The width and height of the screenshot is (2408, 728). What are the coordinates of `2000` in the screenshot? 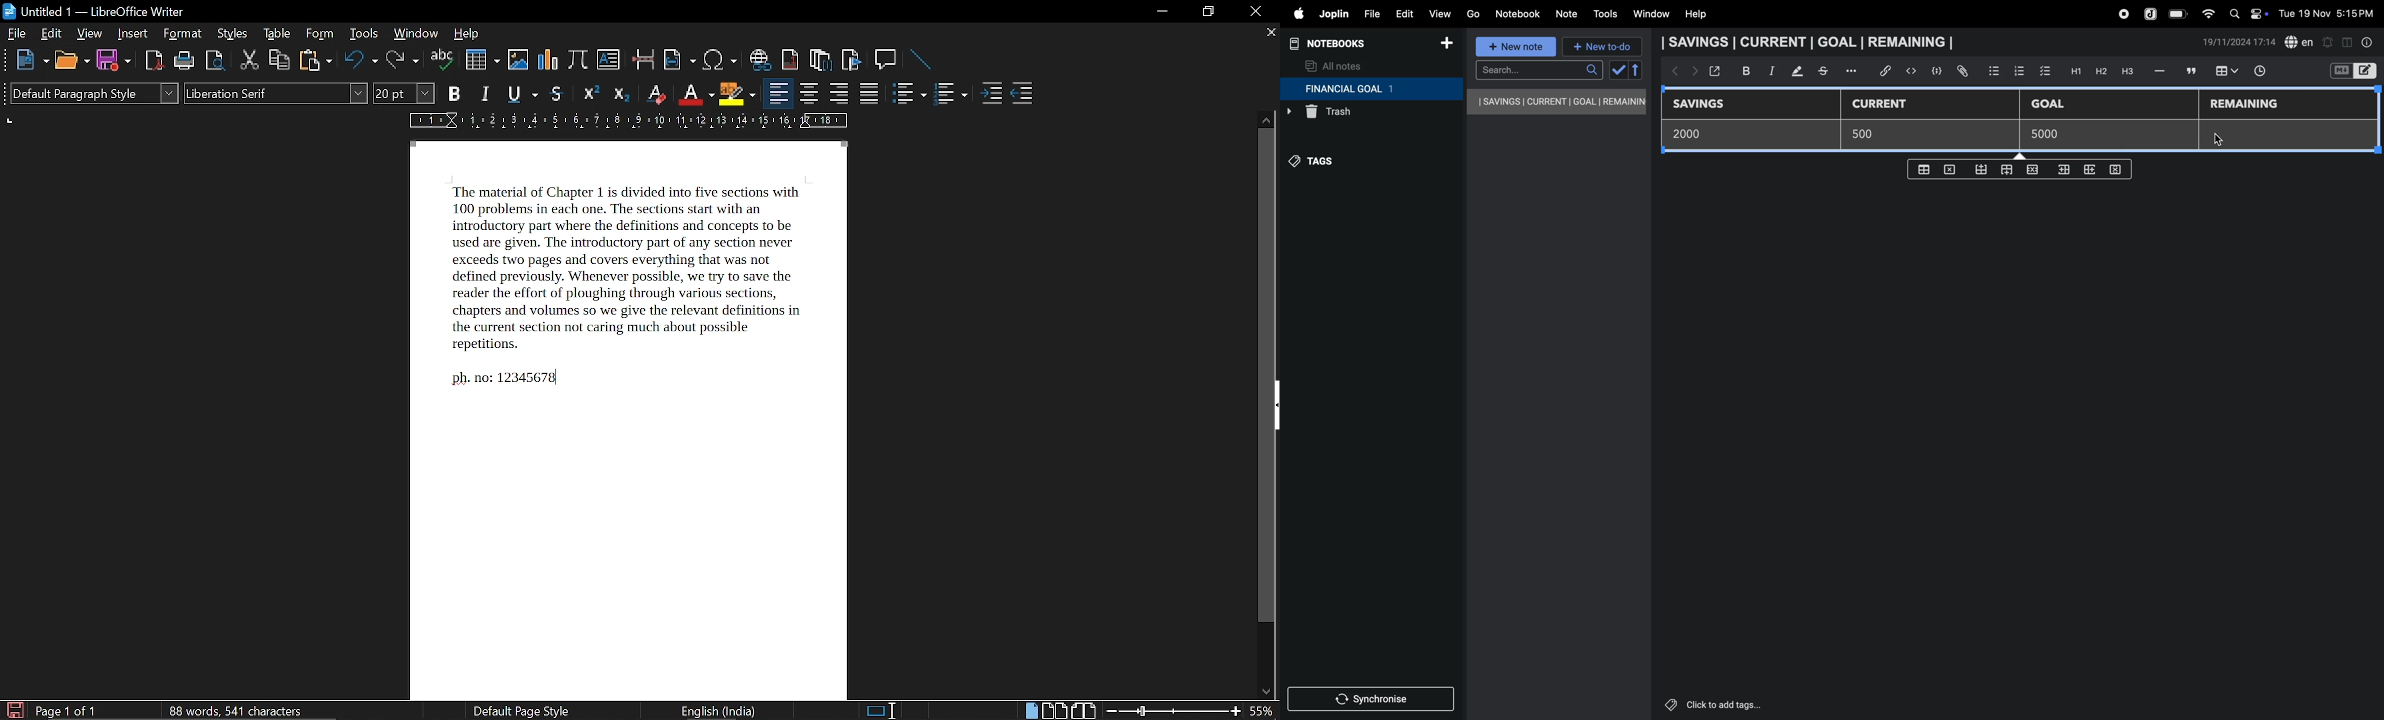 It's located at (1693, 133).